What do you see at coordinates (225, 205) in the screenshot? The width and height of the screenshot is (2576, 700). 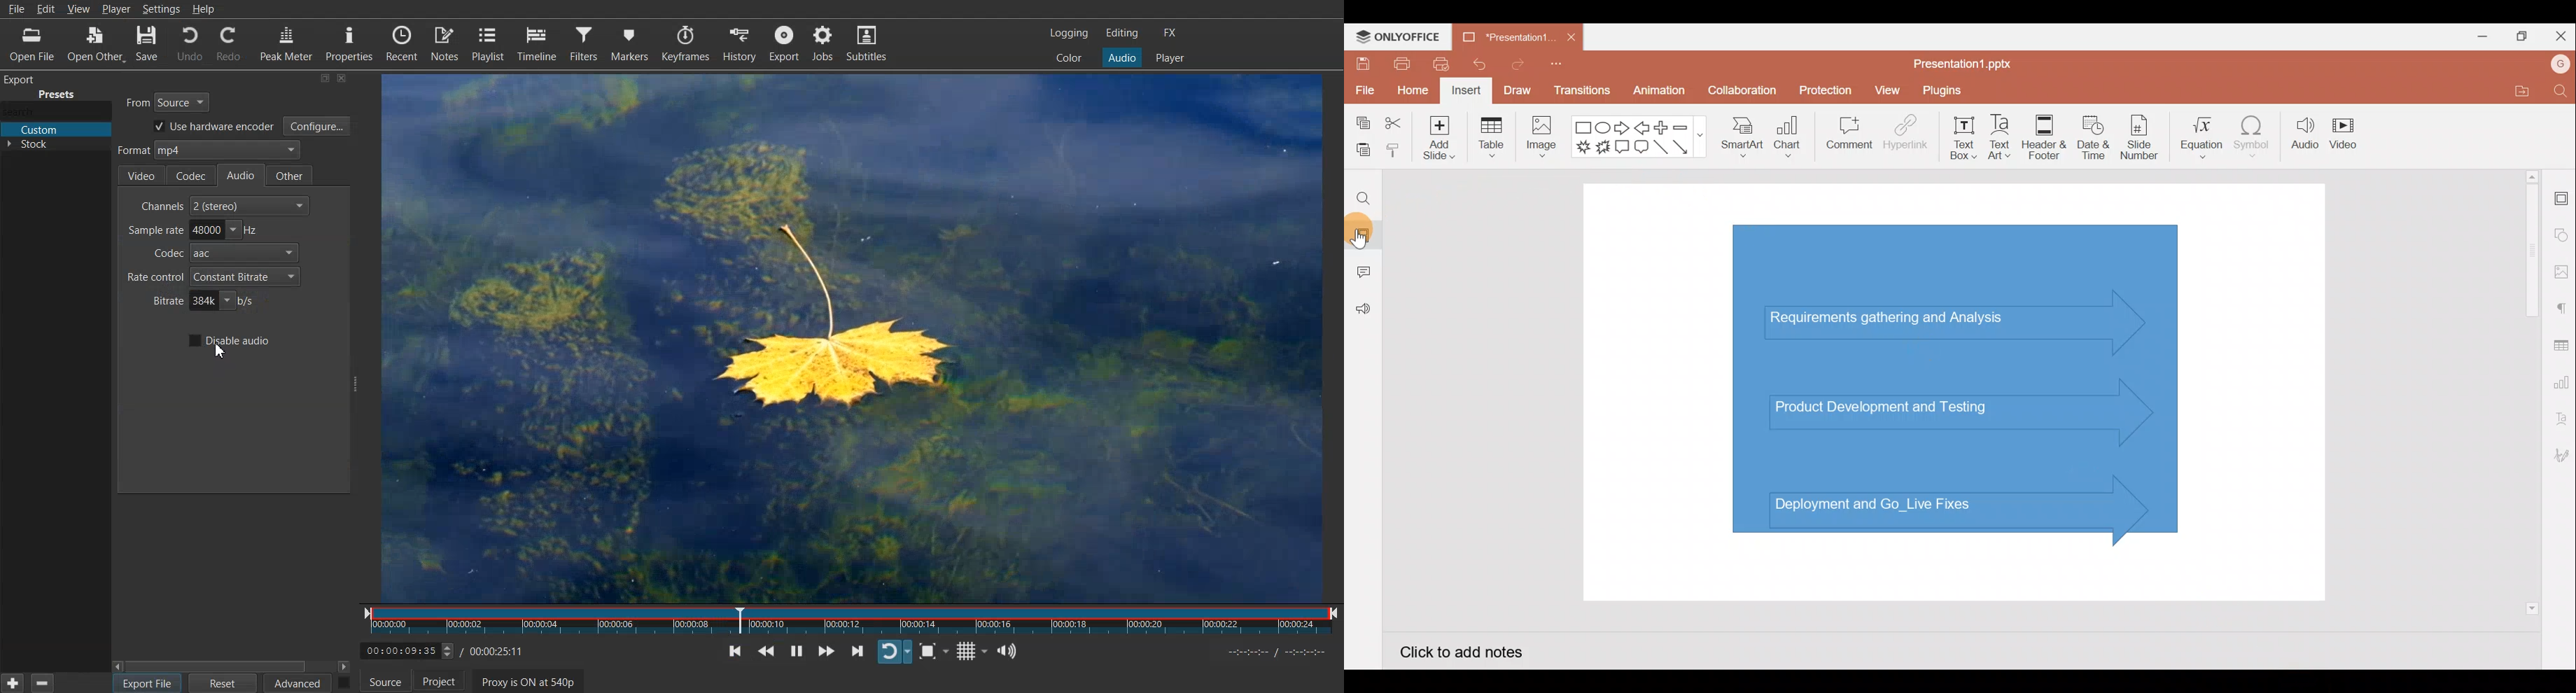 I see `Channel ` at bounding box center [225, 205].